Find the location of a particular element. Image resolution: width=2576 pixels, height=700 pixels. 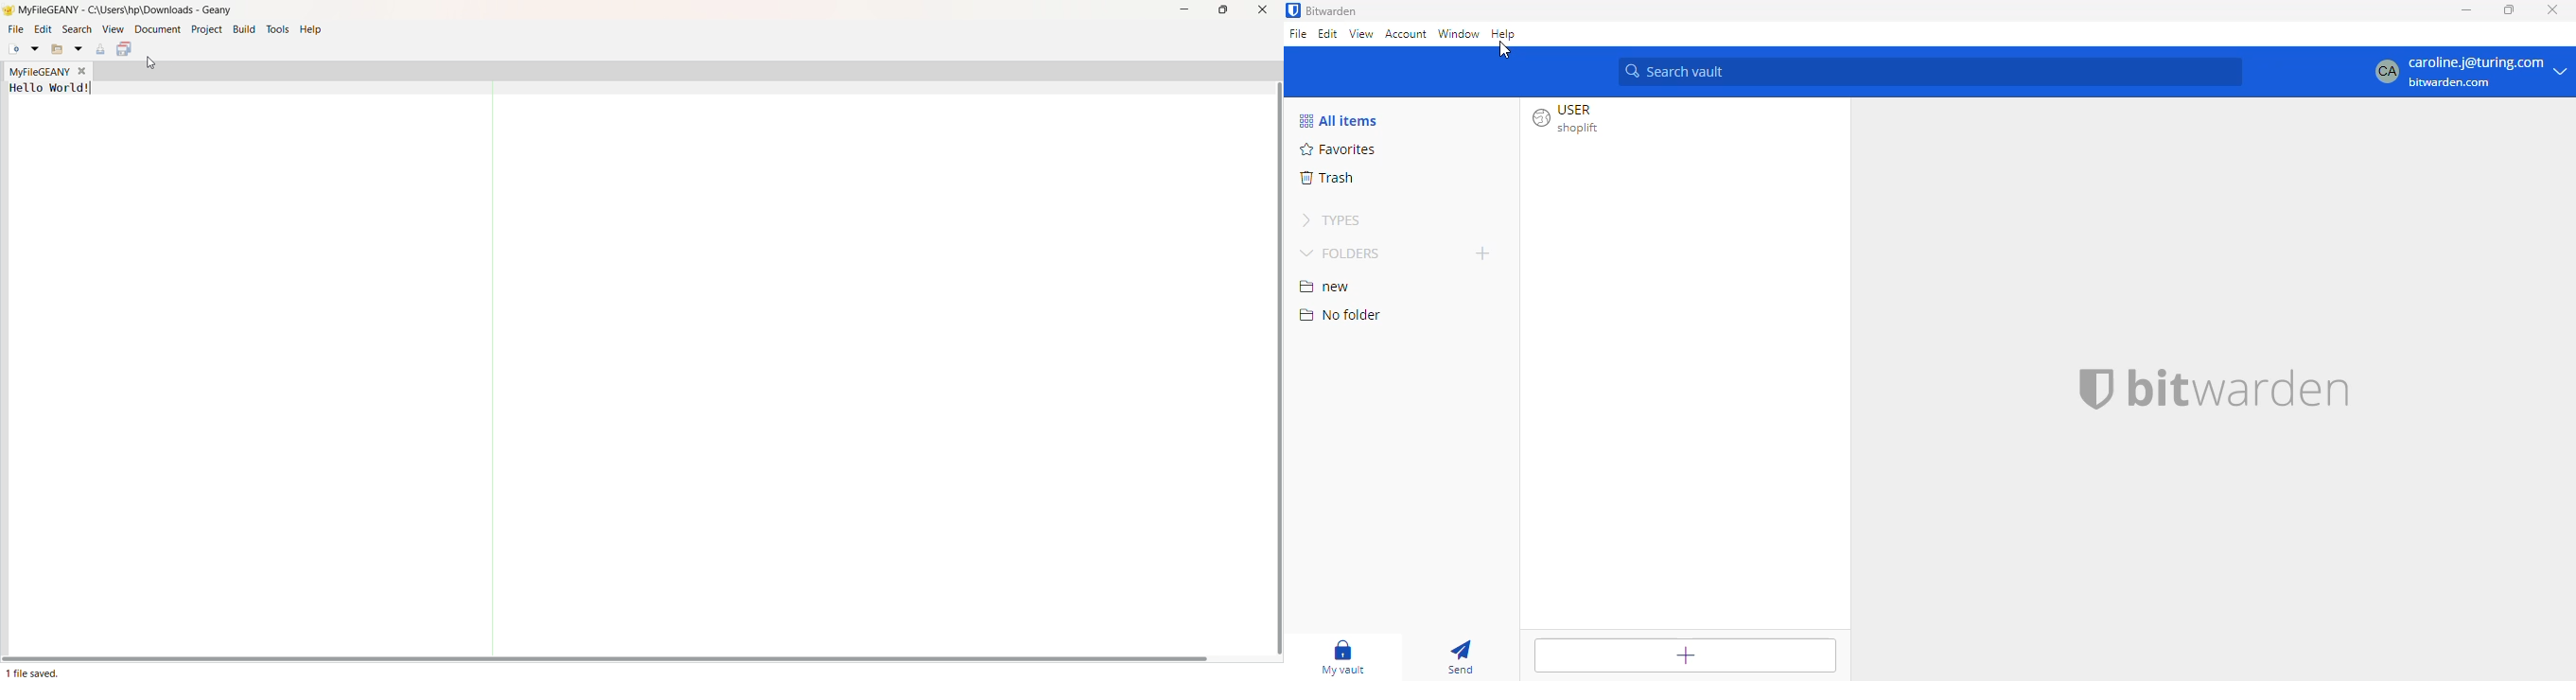

my vault is located at coordinates (1343, 657).